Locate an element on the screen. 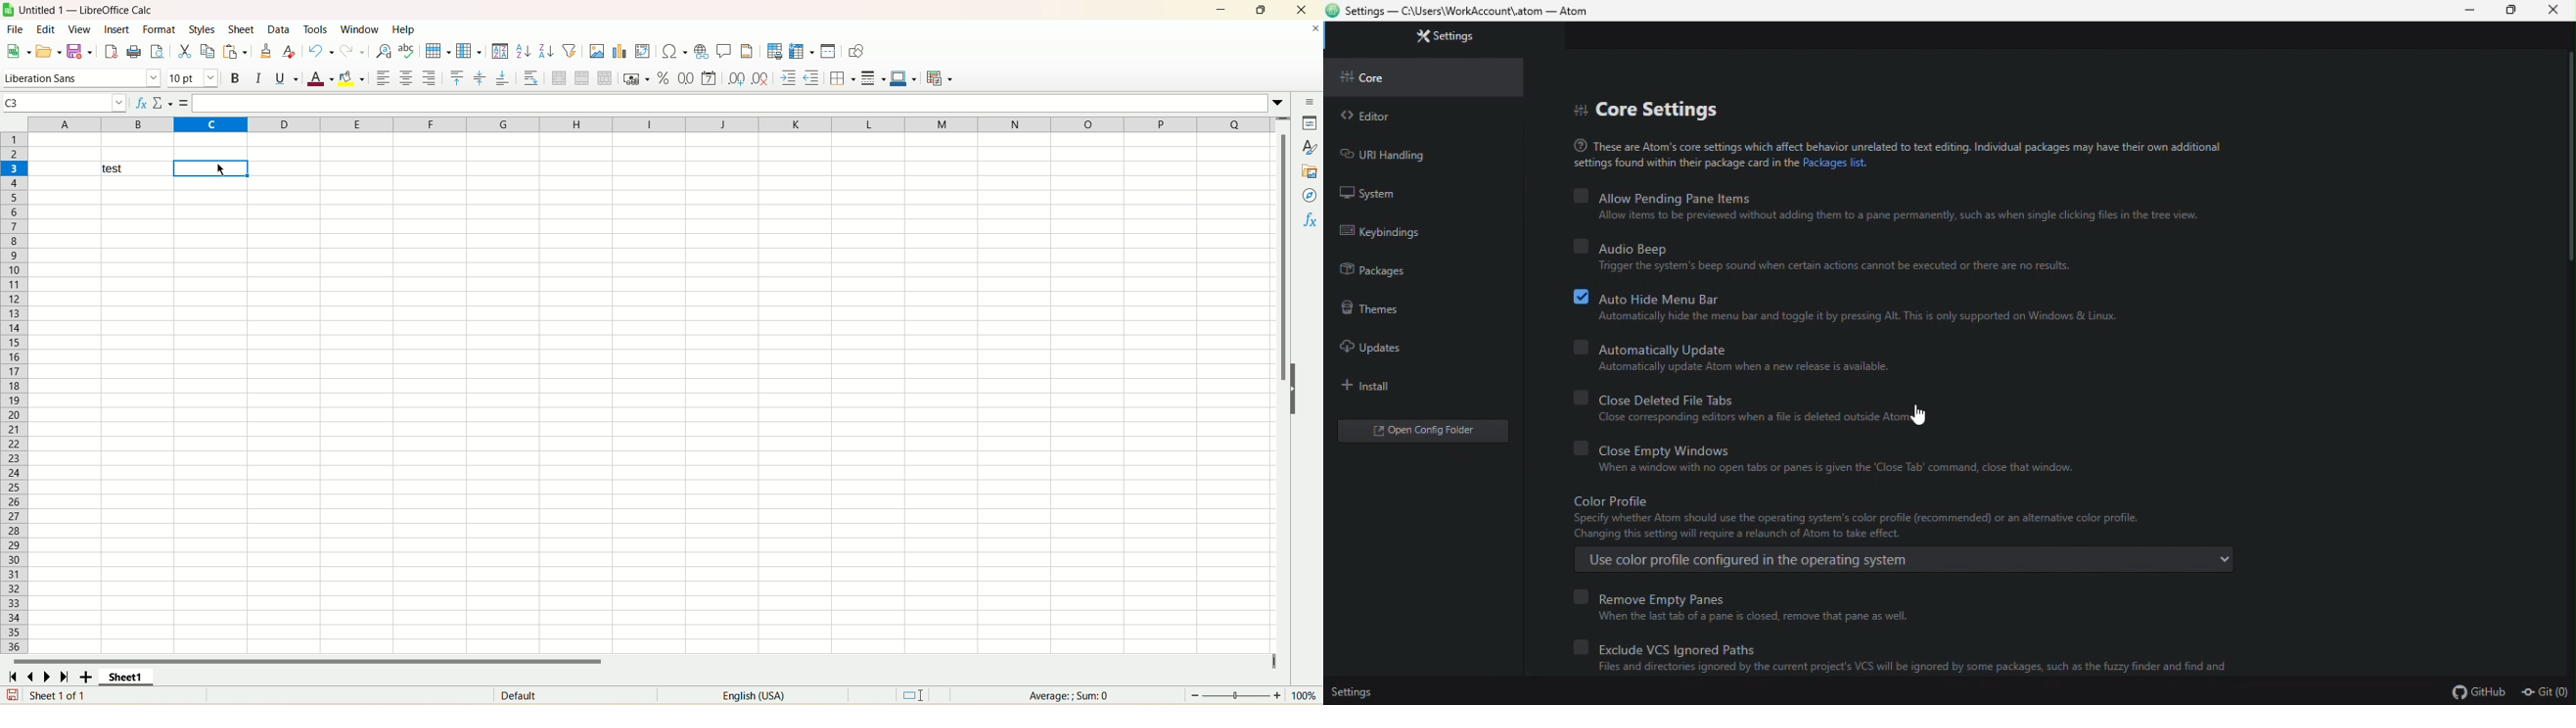 This screenshot has width=2576, height=728. help is located at coordinates (404, 29).